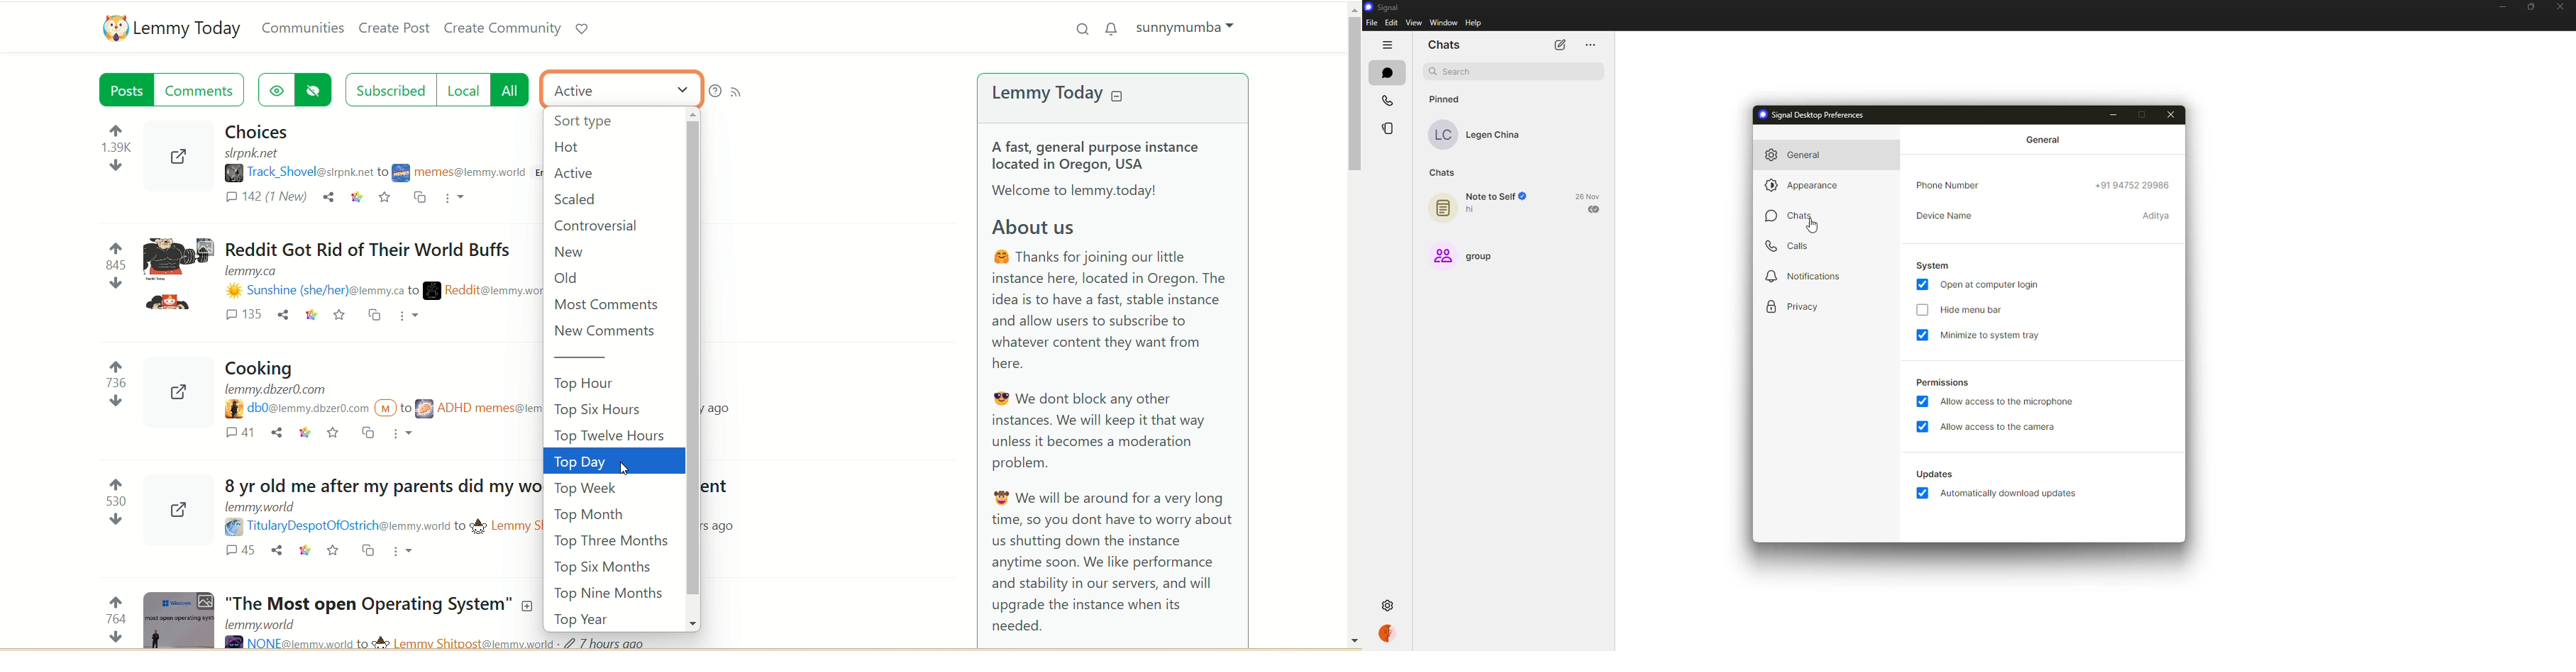 This screenshot has height=672, width=2576. What do you see at coordinates (1389, 633) in the screenshot?
I see `profile` at bounding box center [1389, 633].